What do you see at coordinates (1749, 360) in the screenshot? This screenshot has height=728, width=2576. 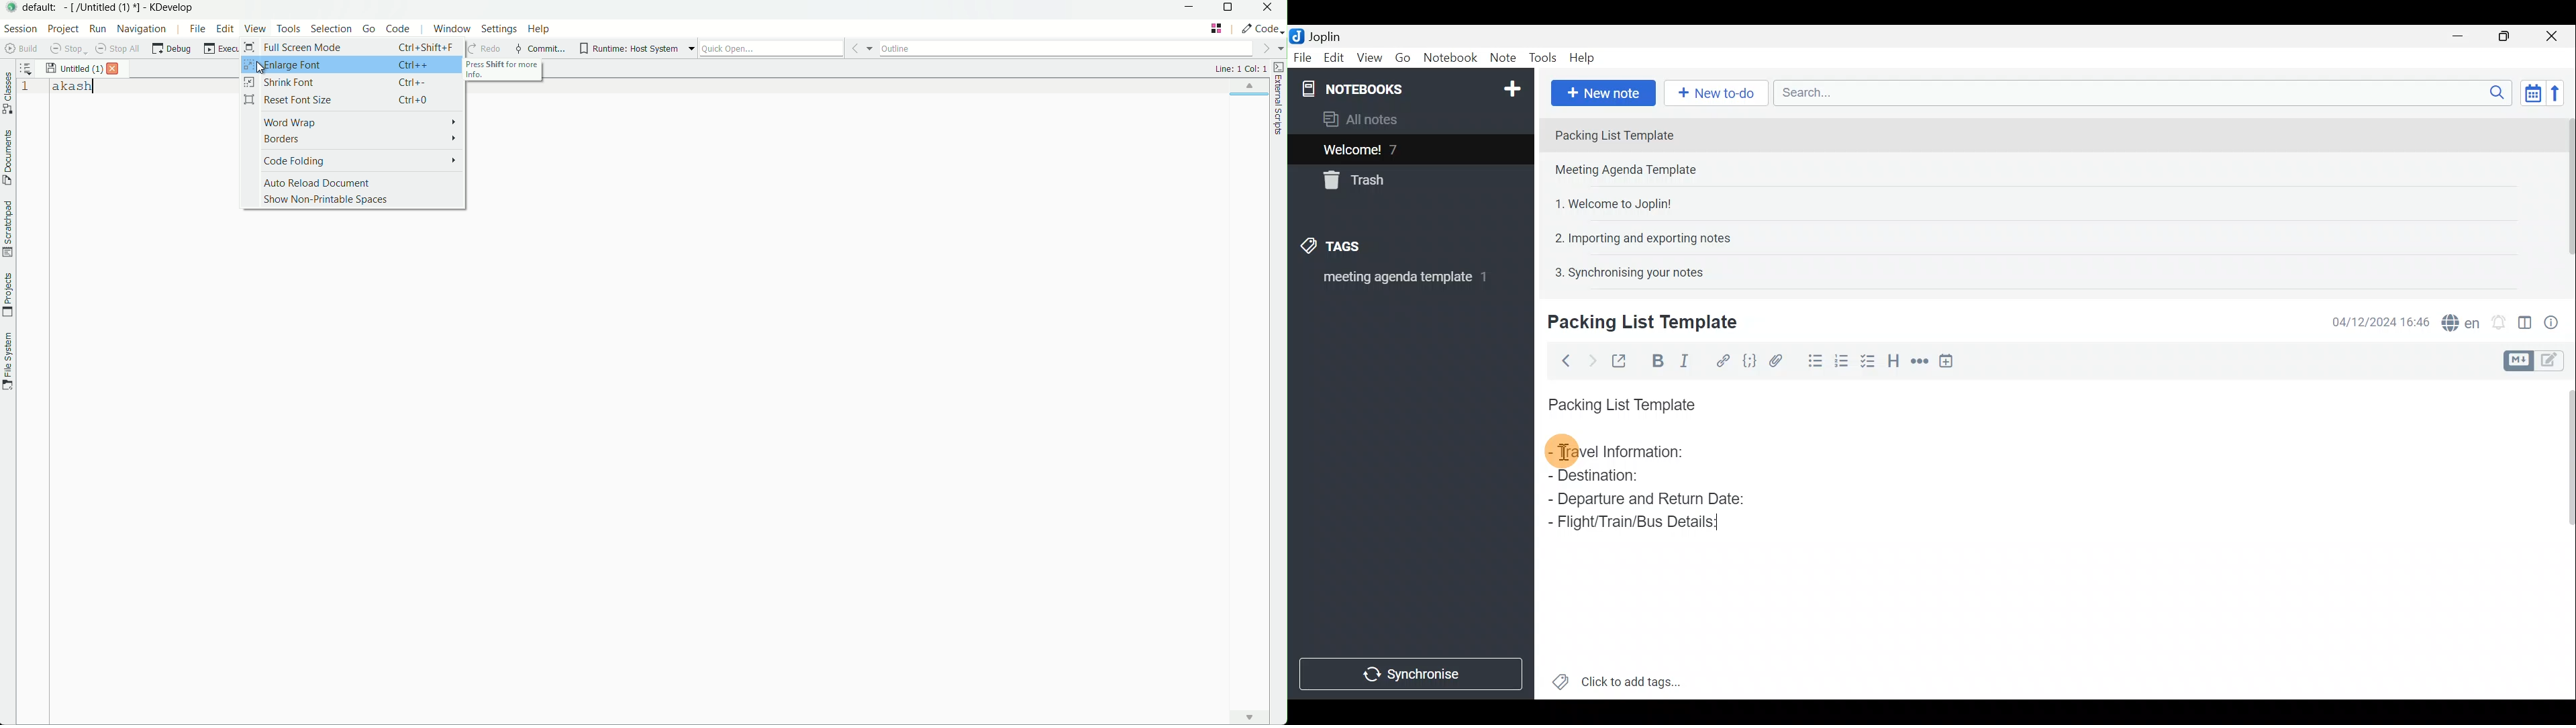 I see `Code` at bounding box center [1749, 360].